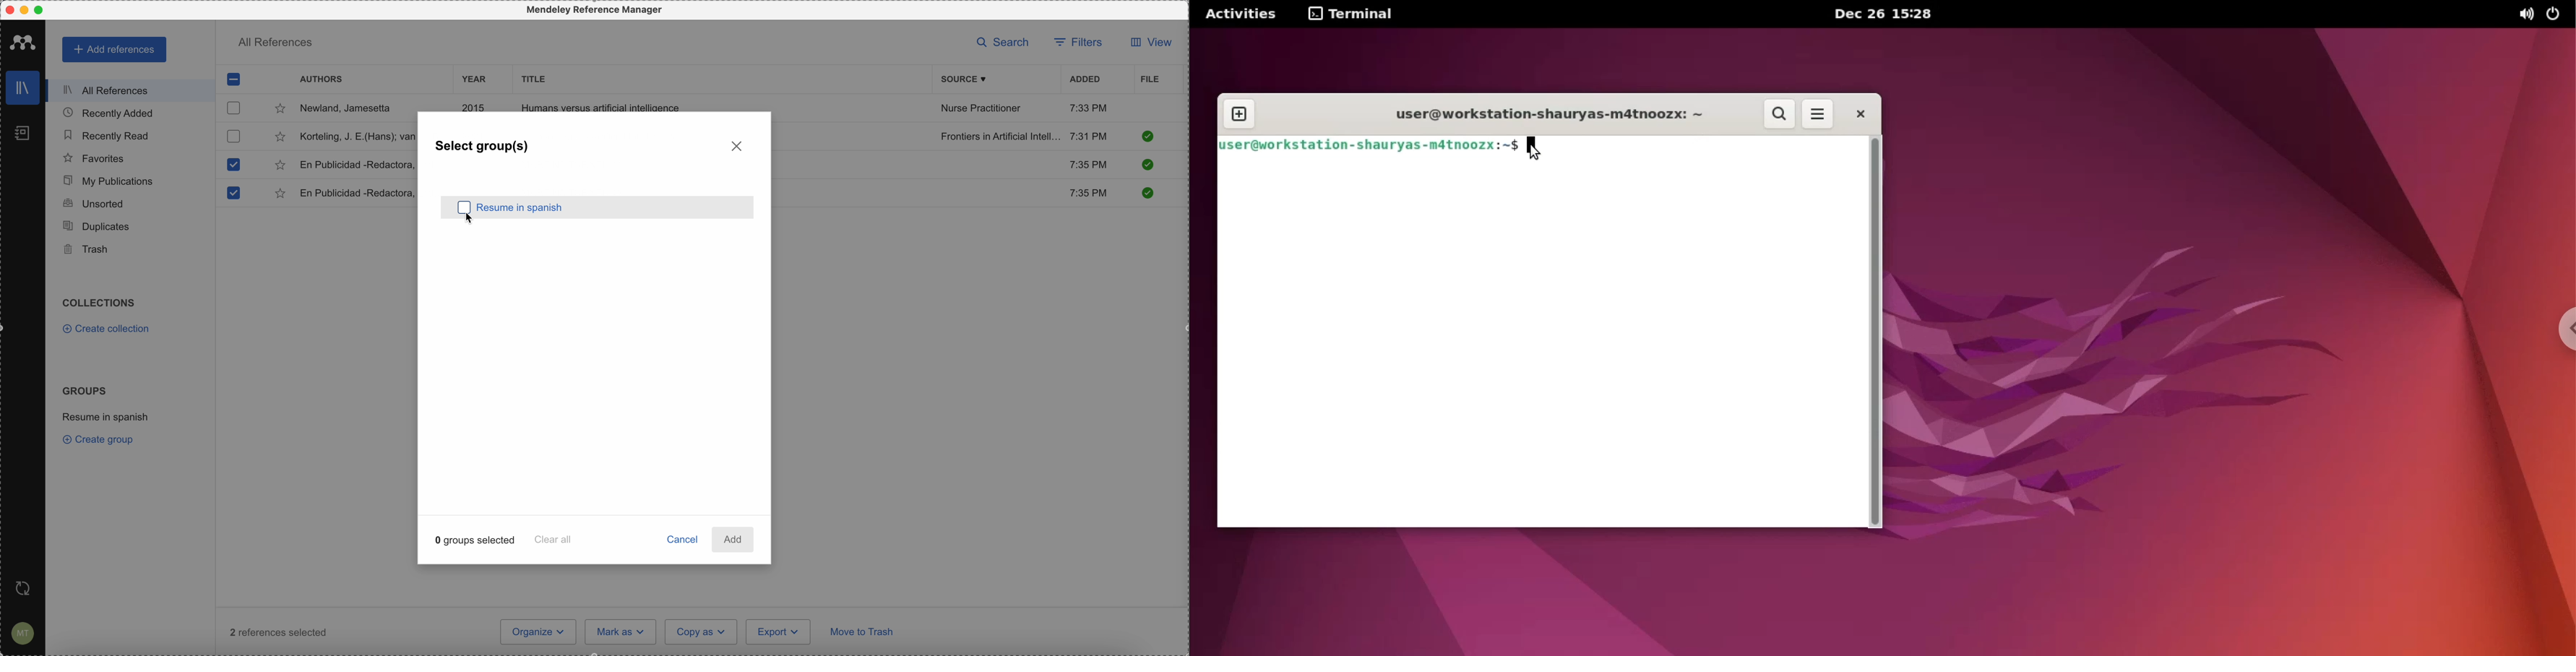  Describe the element at coordinates (107, 416) in the screenshot. I see `resume in spanish group` at that location.